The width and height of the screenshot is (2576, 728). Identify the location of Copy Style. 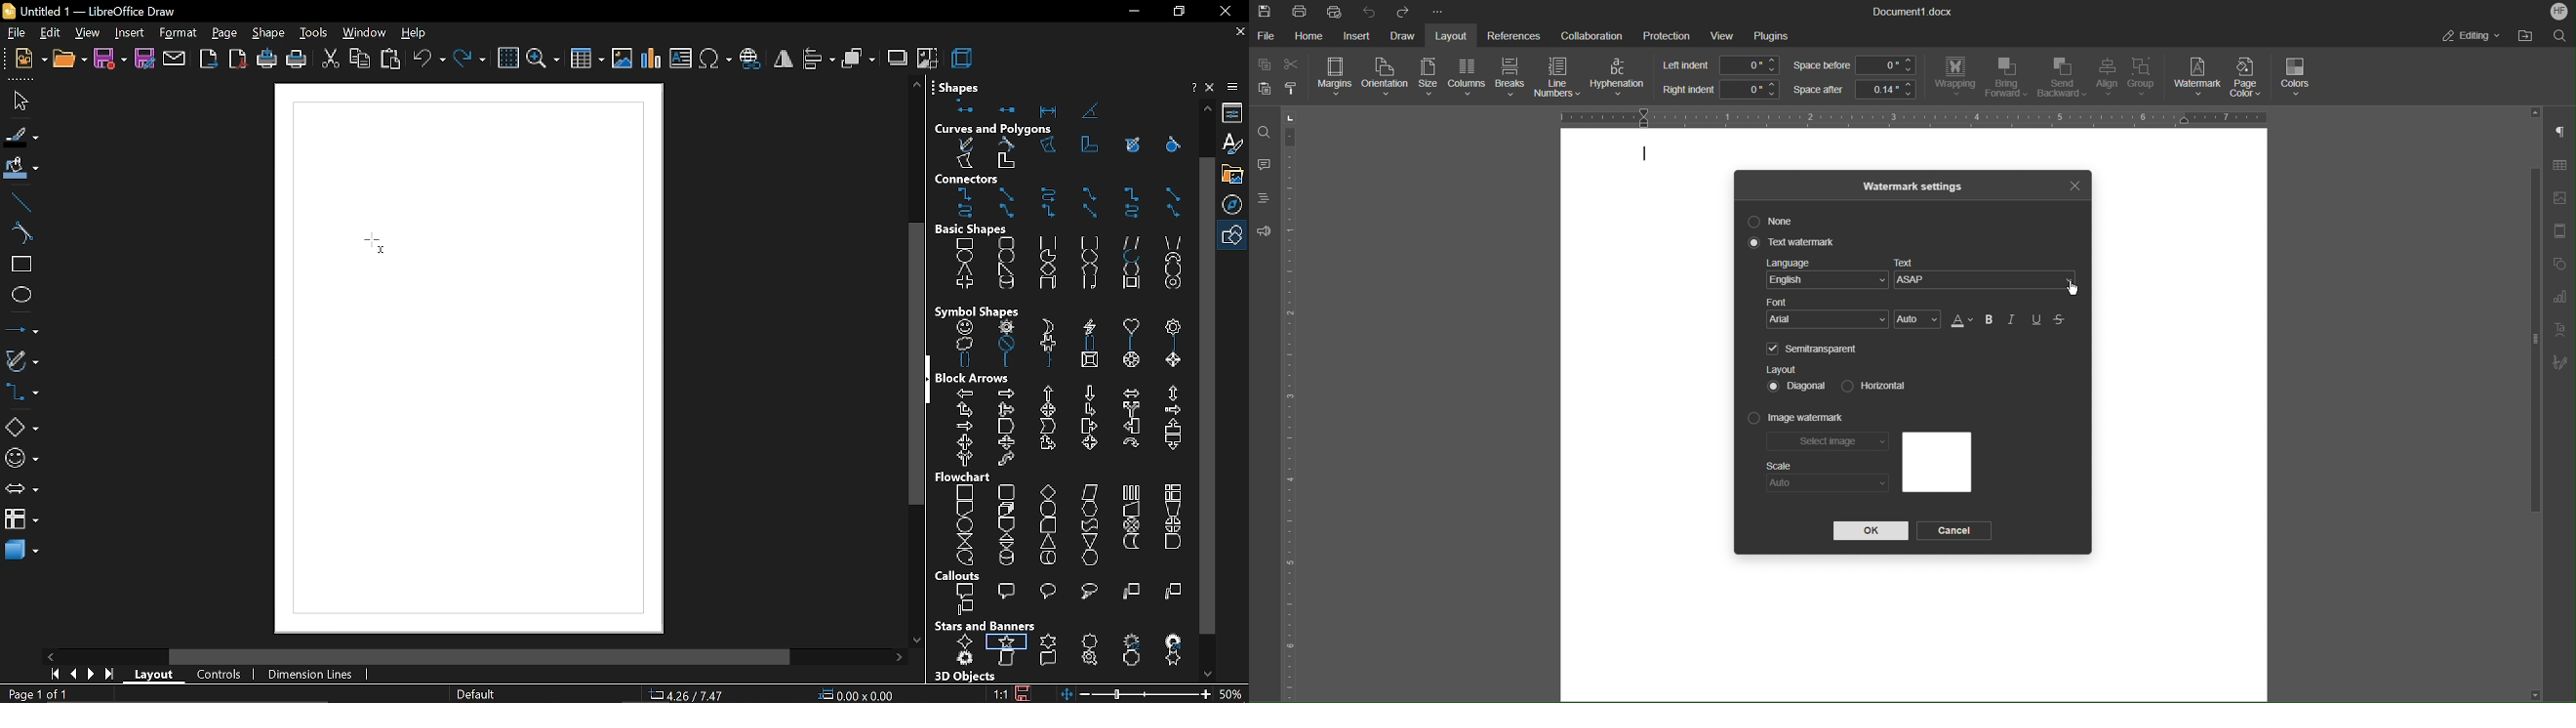
(1293, 89).